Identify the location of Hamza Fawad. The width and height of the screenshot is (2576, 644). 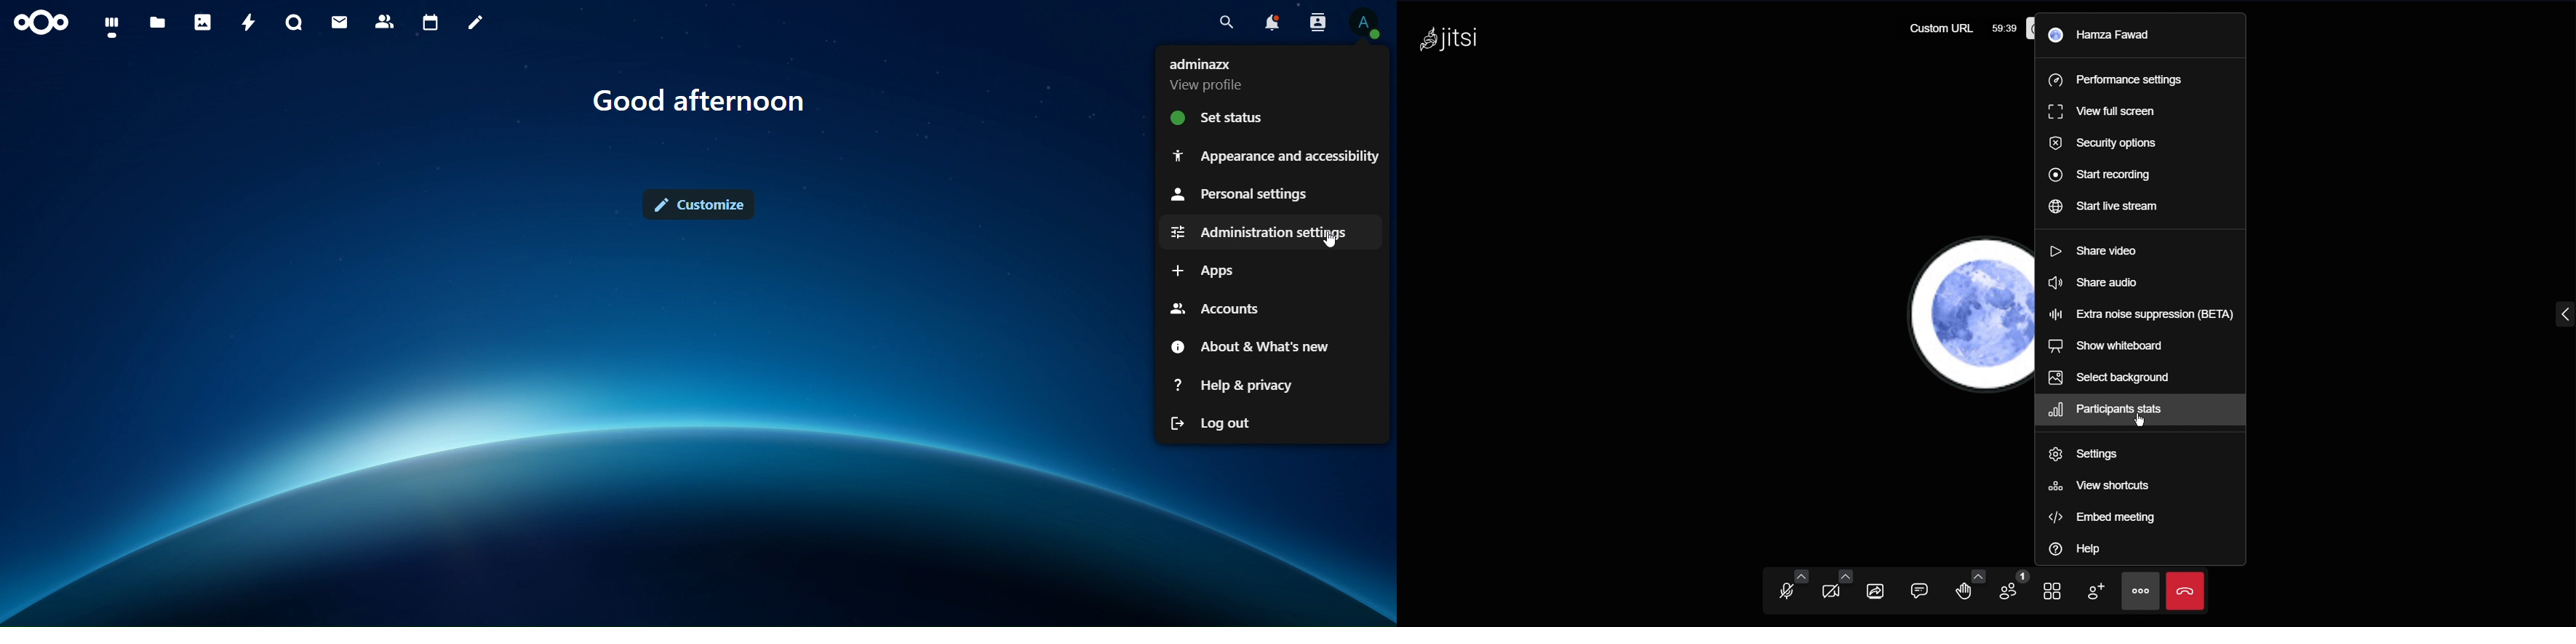
(2105, 34).